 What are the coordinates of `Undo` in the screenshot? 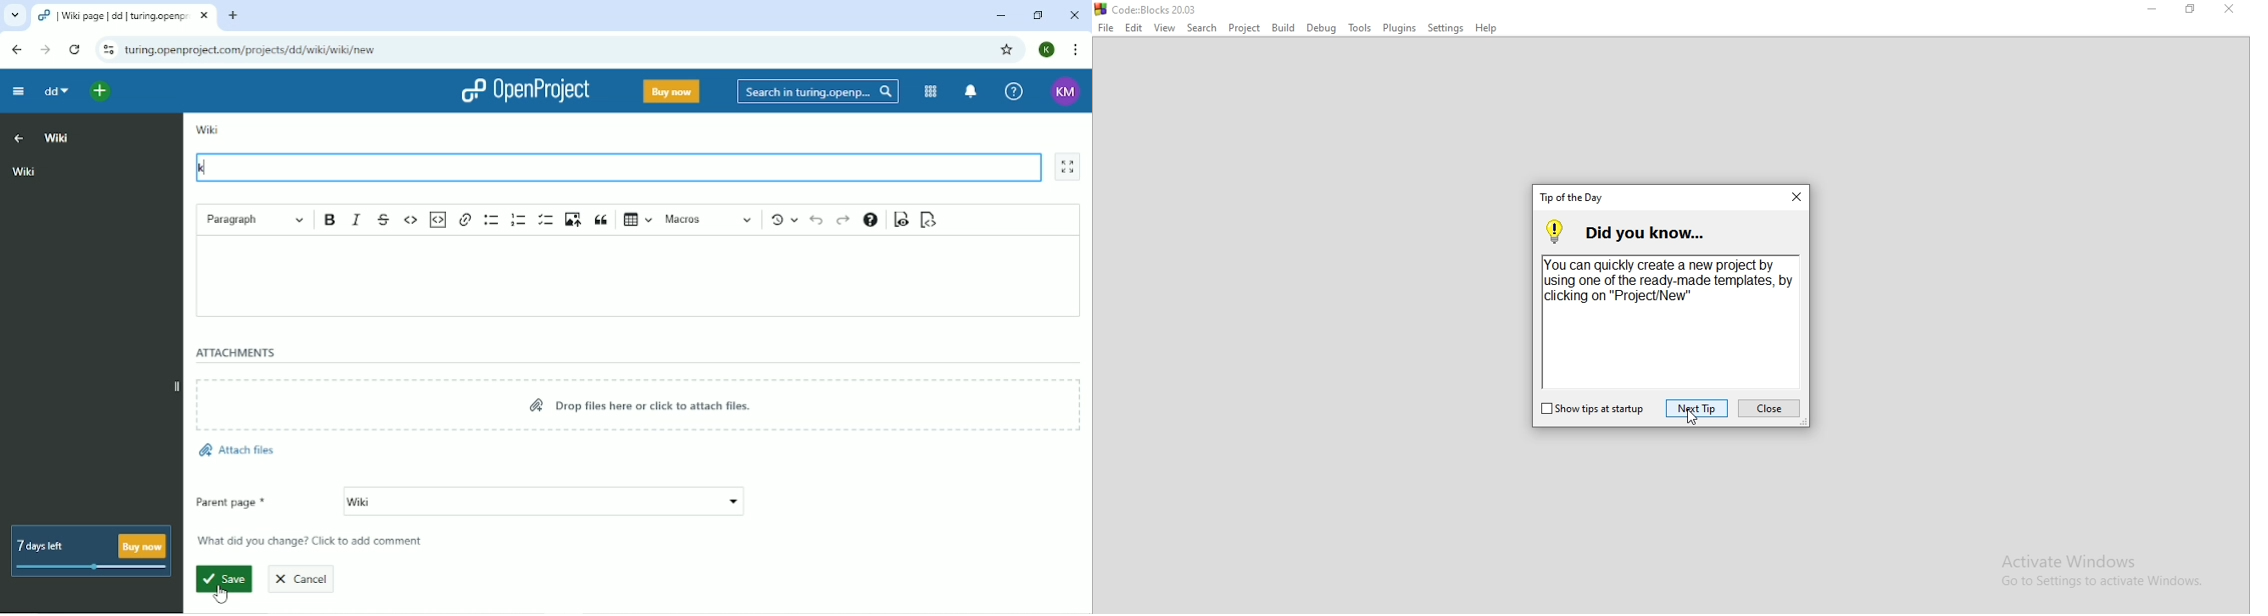 It's located at (816, 220).